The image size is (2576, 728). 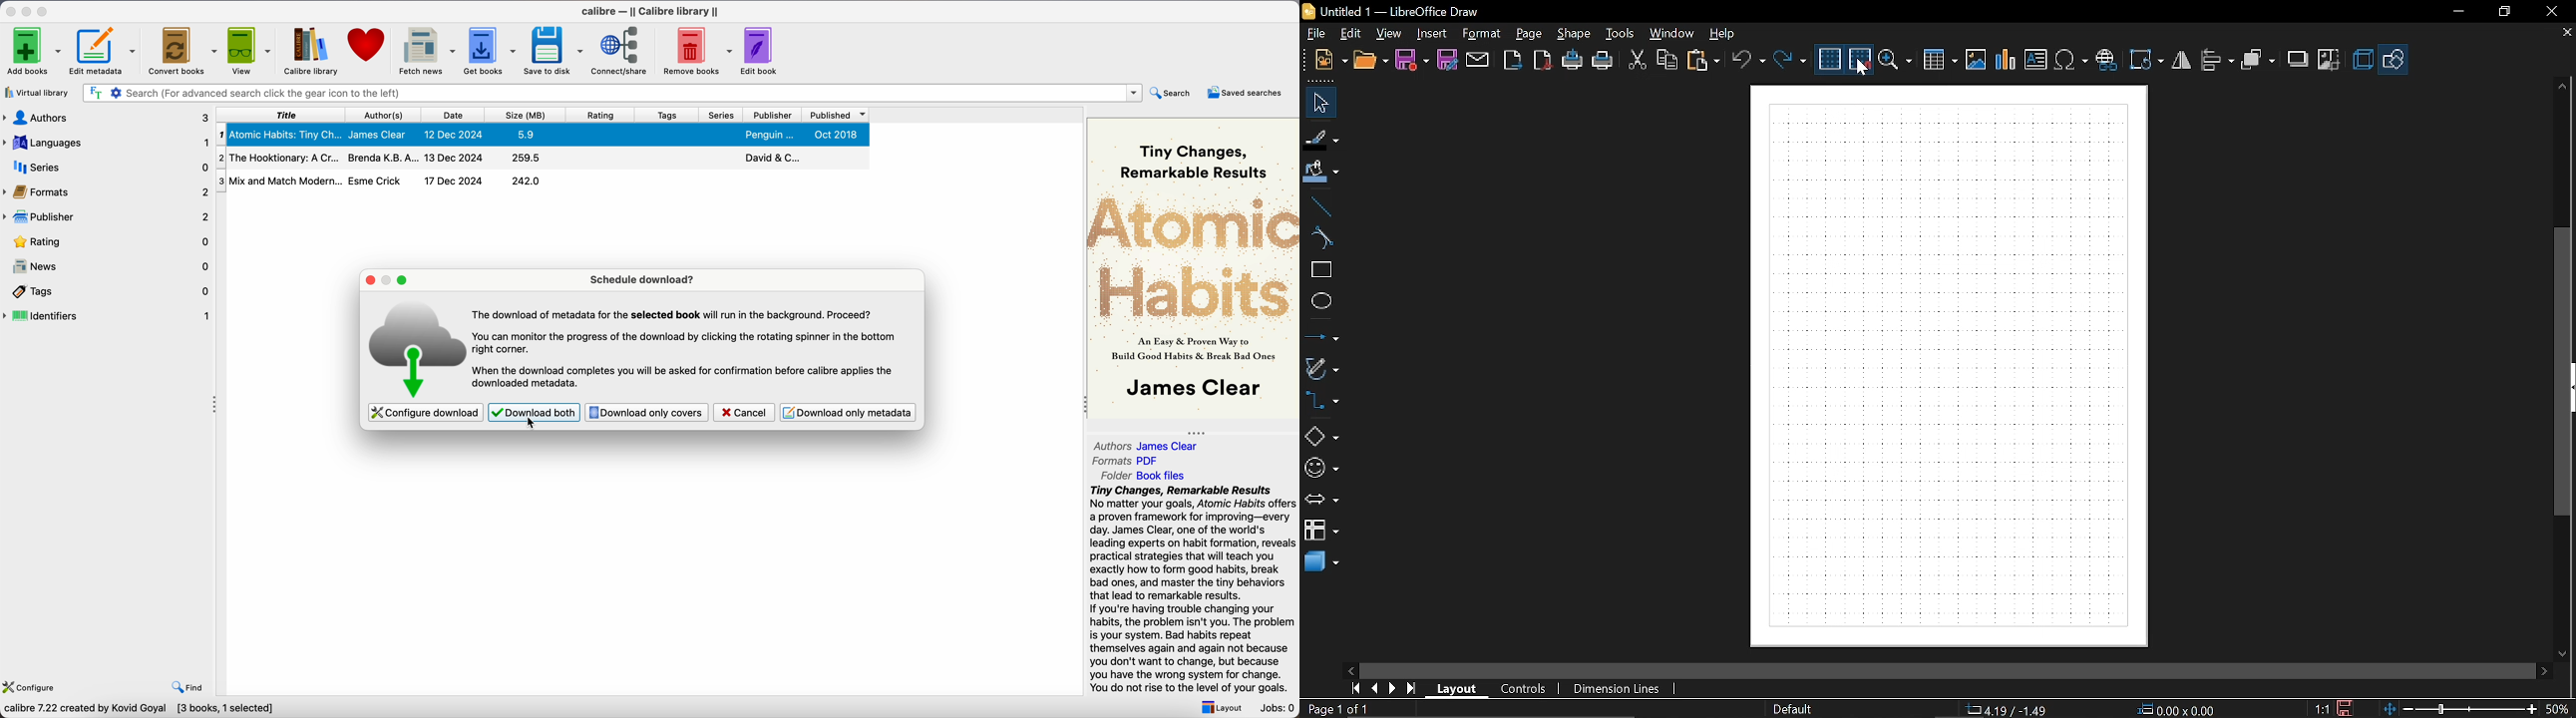 What do you see at coordinates (1322, 337) in the screenshot?
I see `lines and arrows` at bounding box center [1322, 337].